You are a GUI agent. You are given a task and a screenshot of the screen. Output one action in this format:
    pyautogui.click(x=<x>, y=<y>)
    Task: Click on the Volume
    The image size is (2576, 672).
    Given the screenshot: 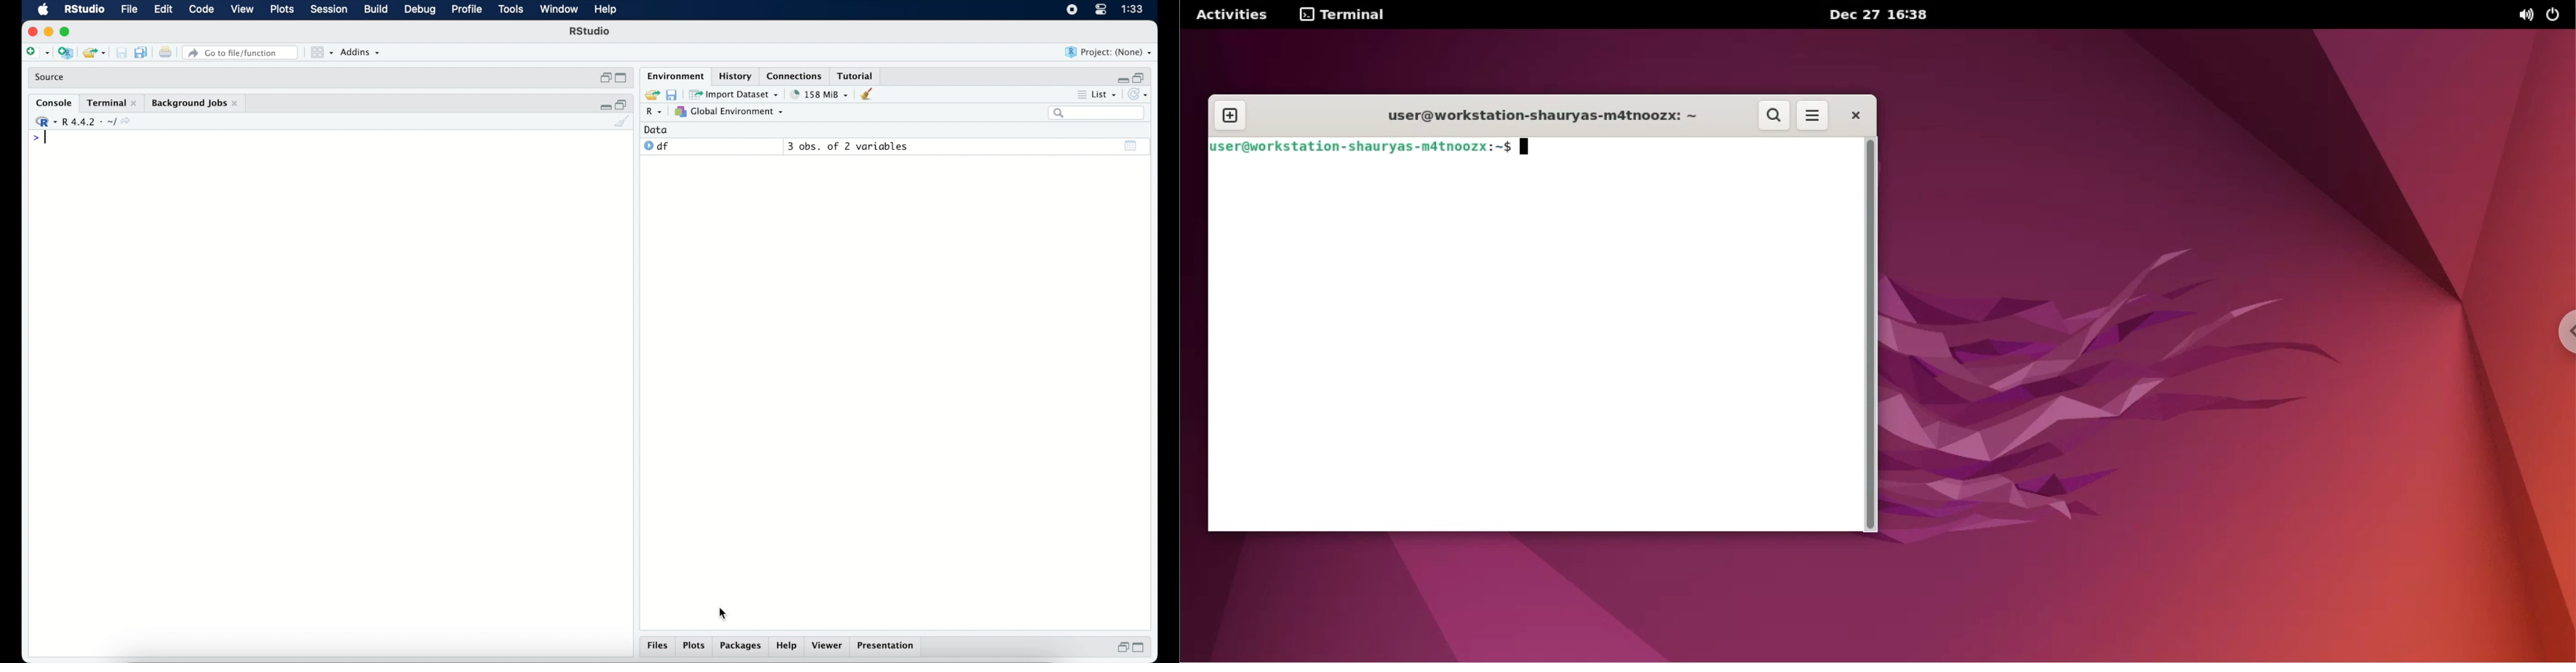 What is the action you would take?
    pyautogui.click(x=2517, y=16)
    